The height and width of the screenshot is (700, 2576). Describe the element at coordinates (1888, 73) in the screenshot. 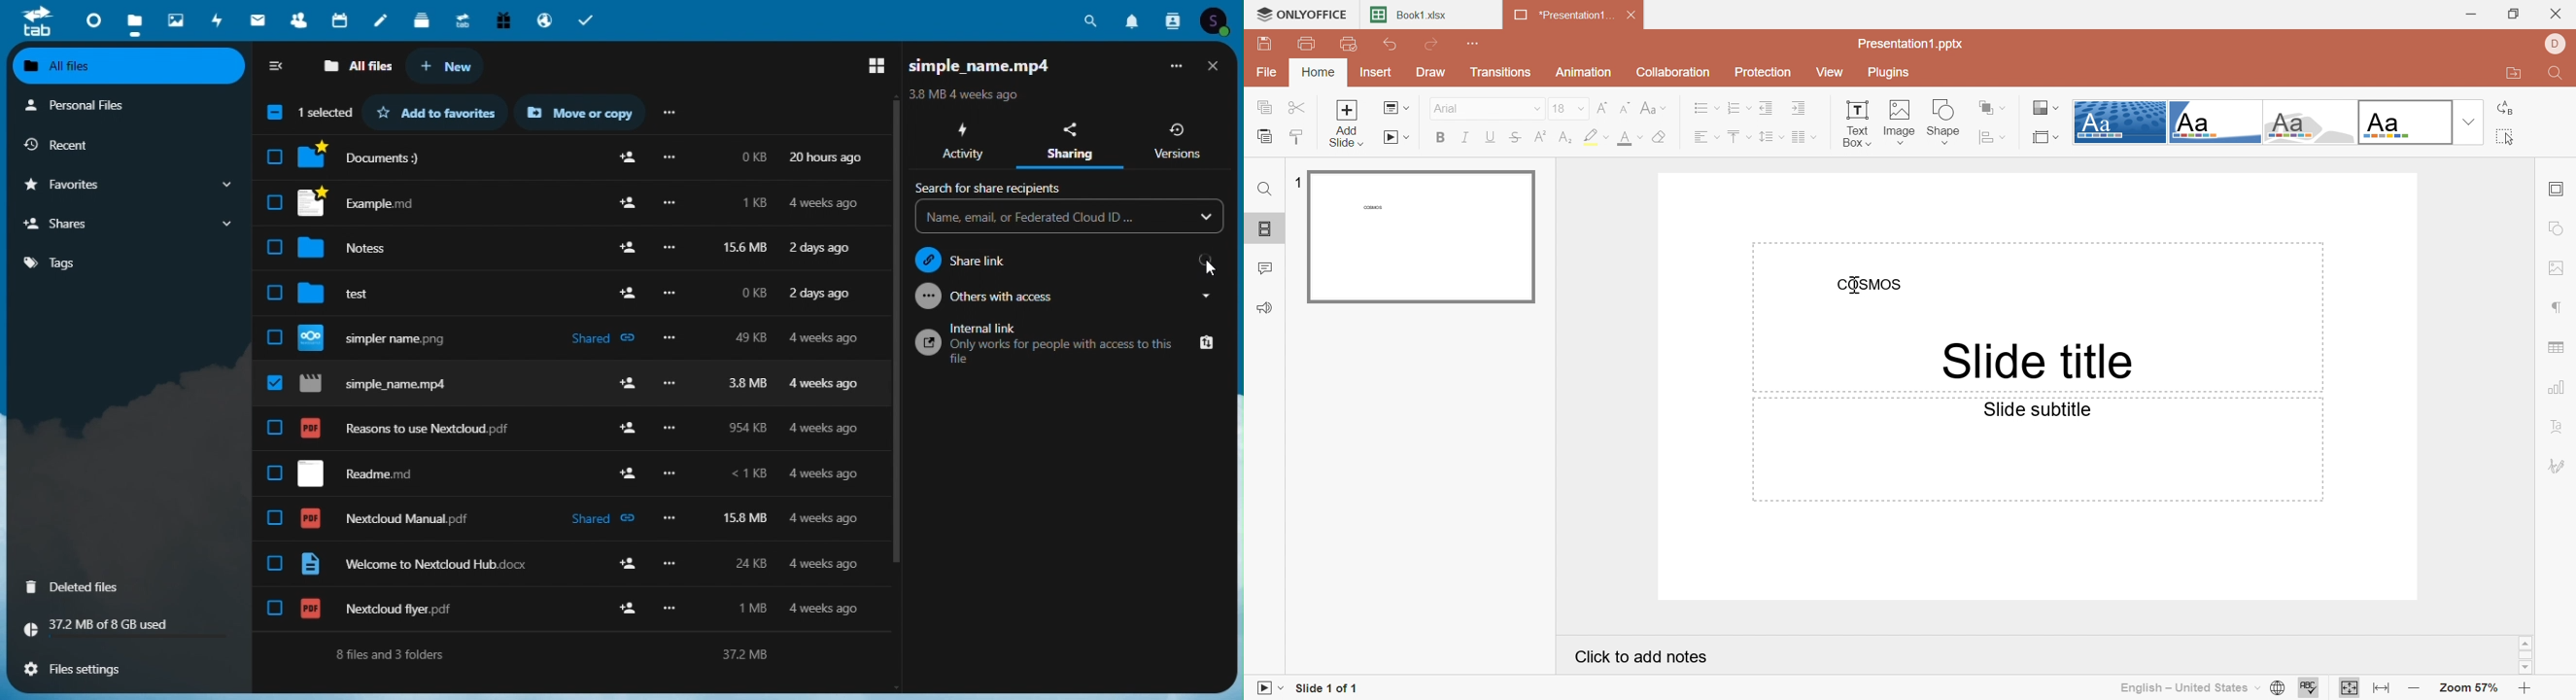

I see `Plugins` at that location.